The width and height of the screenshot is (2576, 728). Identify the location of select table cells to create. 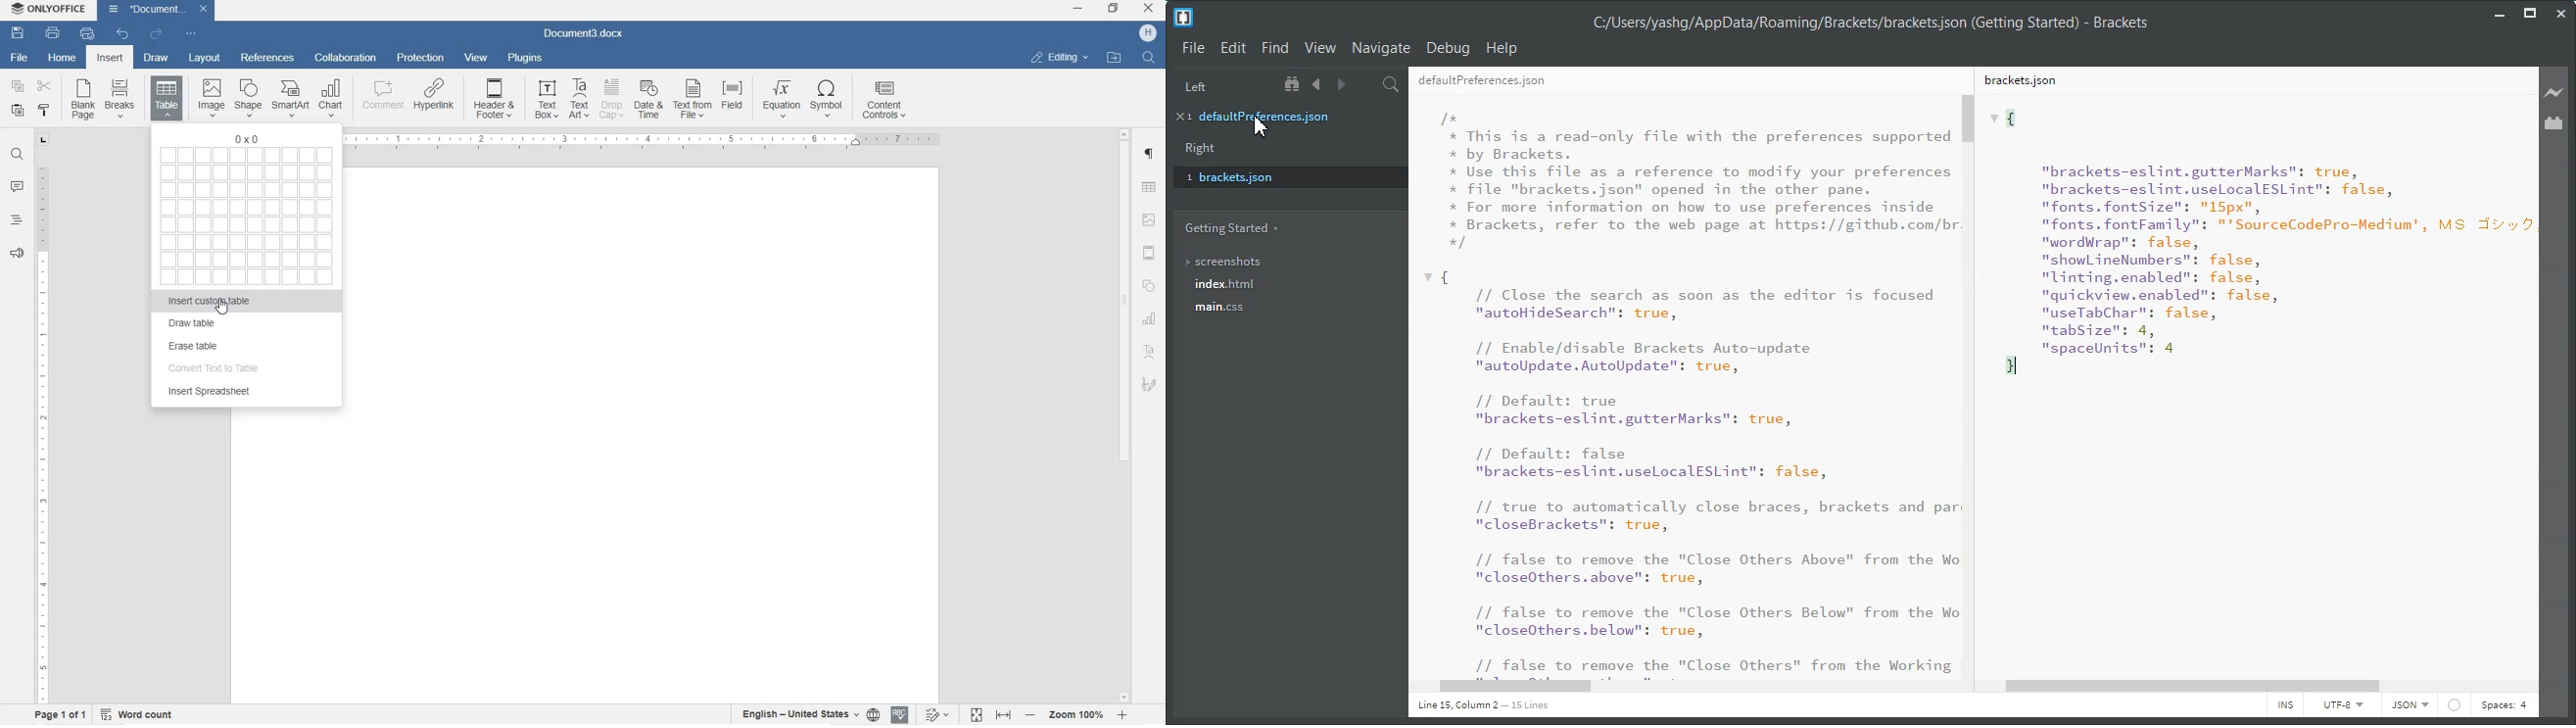
(243, 219).